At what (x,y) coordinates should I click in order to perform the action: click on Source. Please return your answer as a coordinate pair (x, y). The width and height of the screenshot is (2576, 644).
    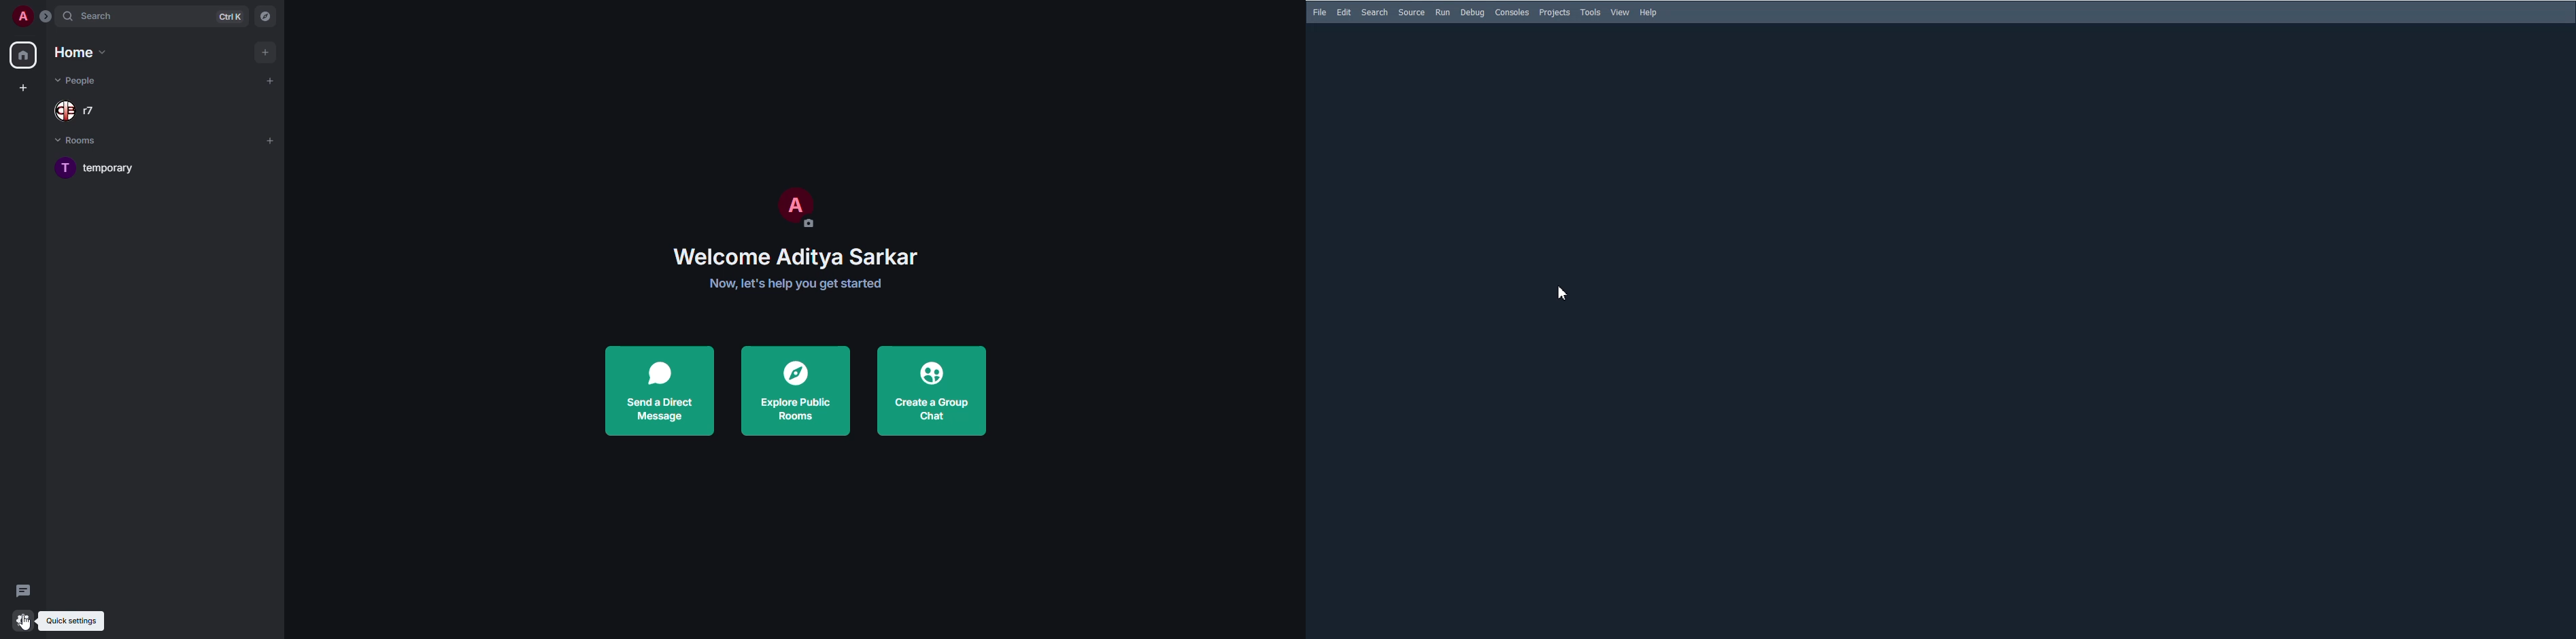
    Looking at the image, I should click on (1412, 12).